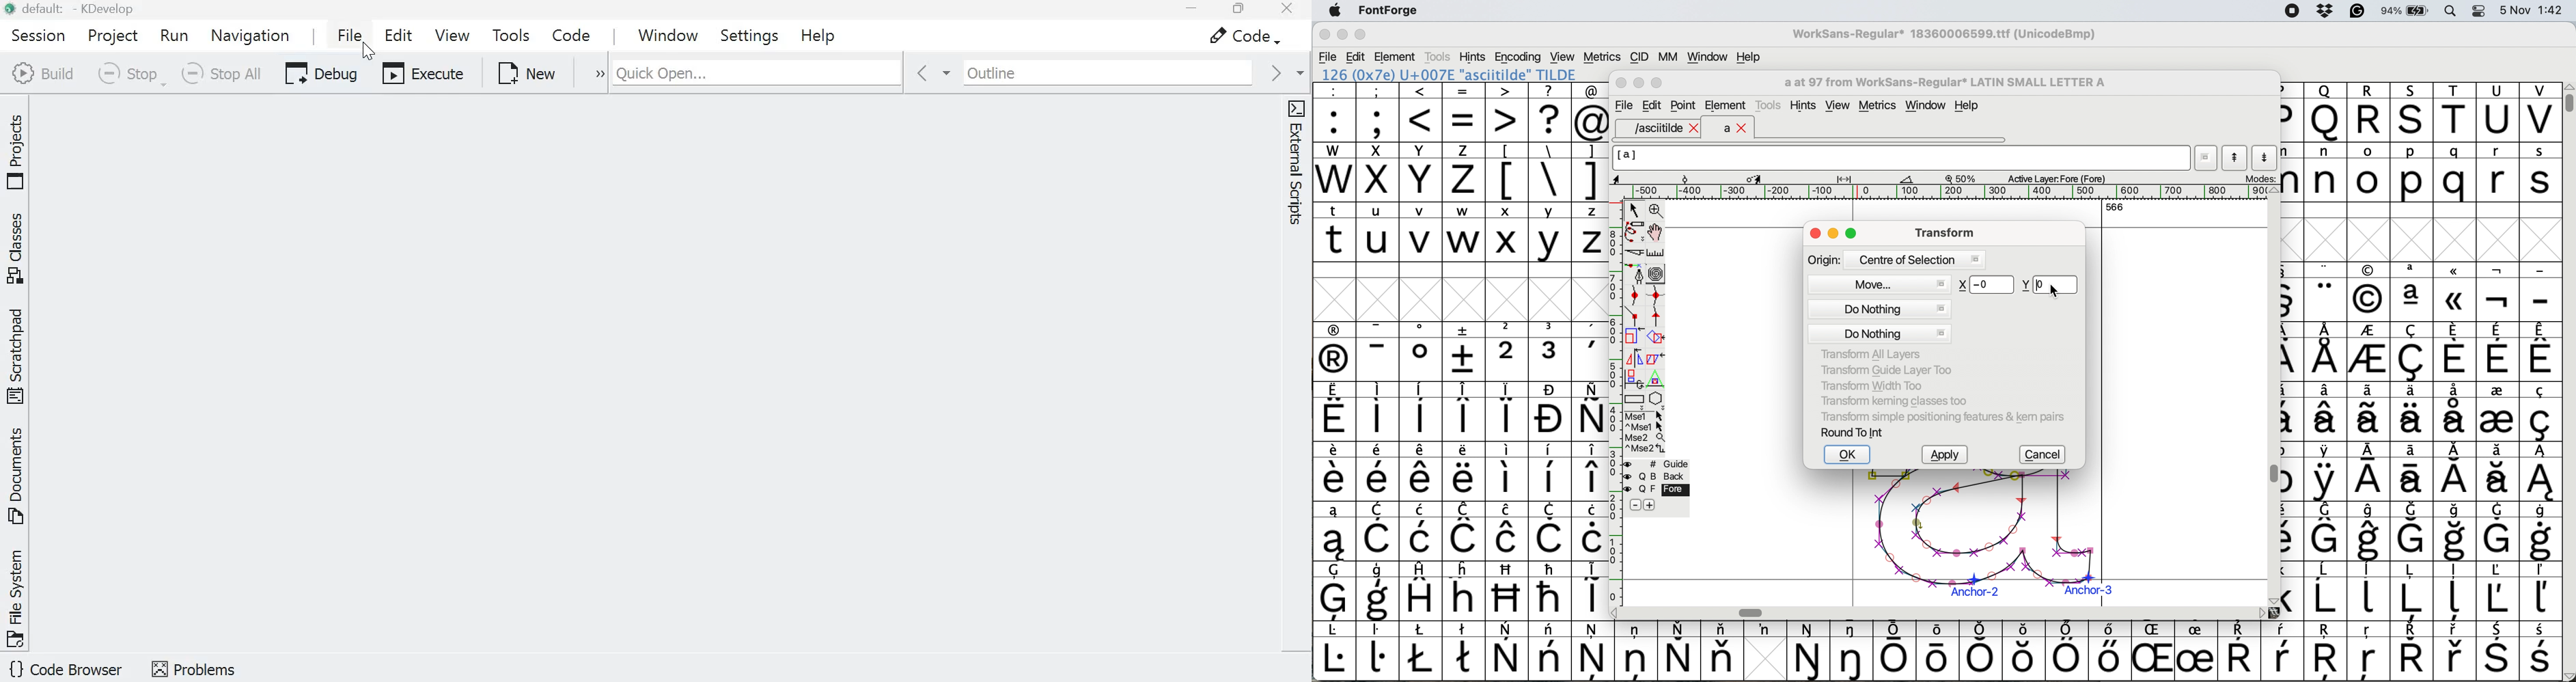 The height and width of the screenshot is (700, 2576). Describe the element at coordinates (1722, 650) in the screenshot. I see `symbol` at that location.